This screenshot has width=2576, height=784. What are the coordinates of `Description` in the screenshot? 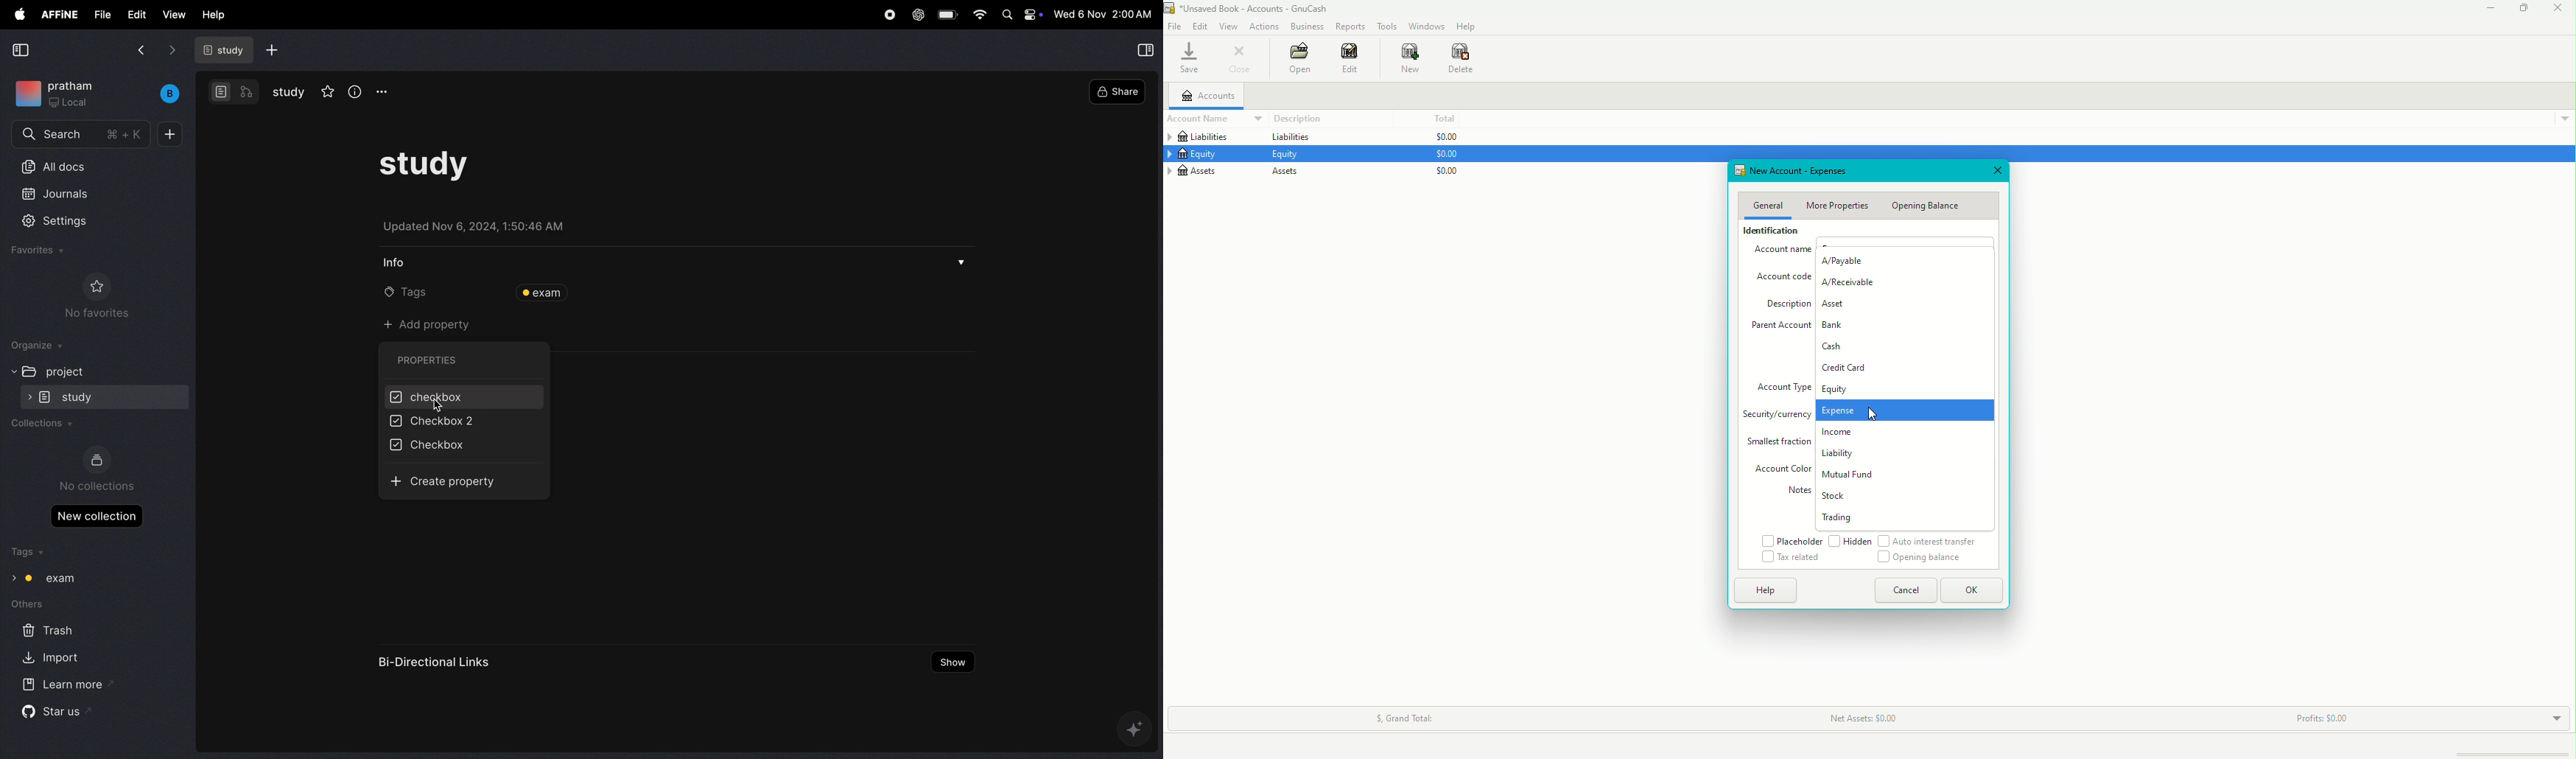 It's located at (1784, 303).